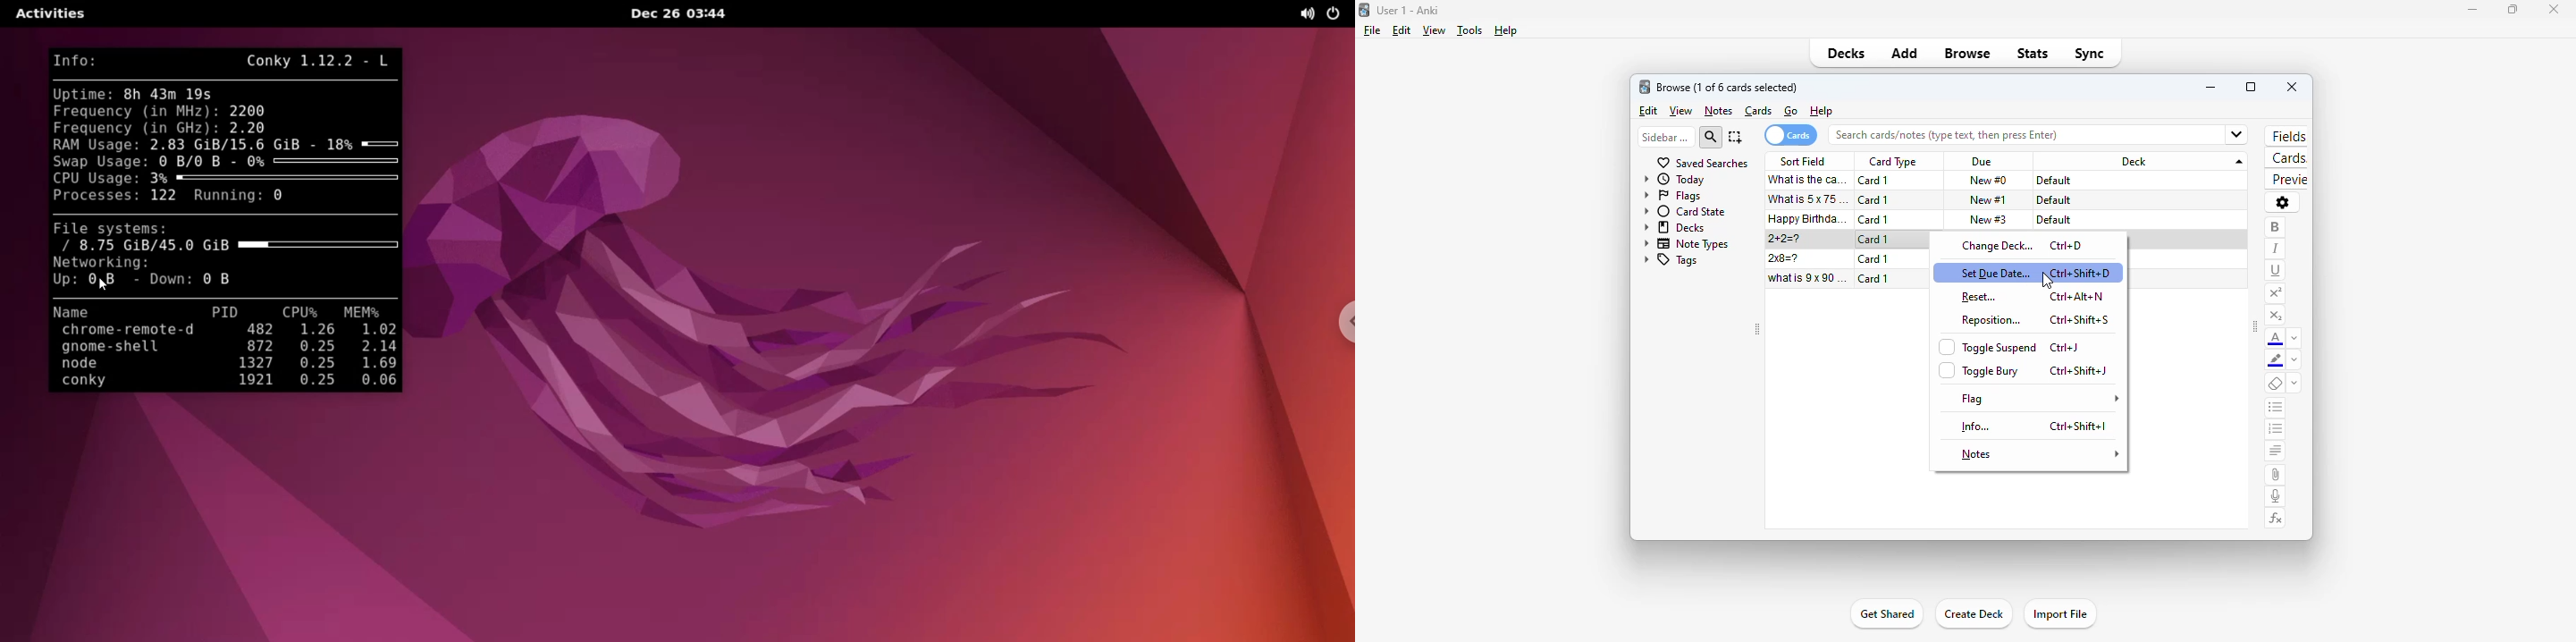  Describe the element at coordinates (2275, 249) in the screenshot. I see `italic` at that location.